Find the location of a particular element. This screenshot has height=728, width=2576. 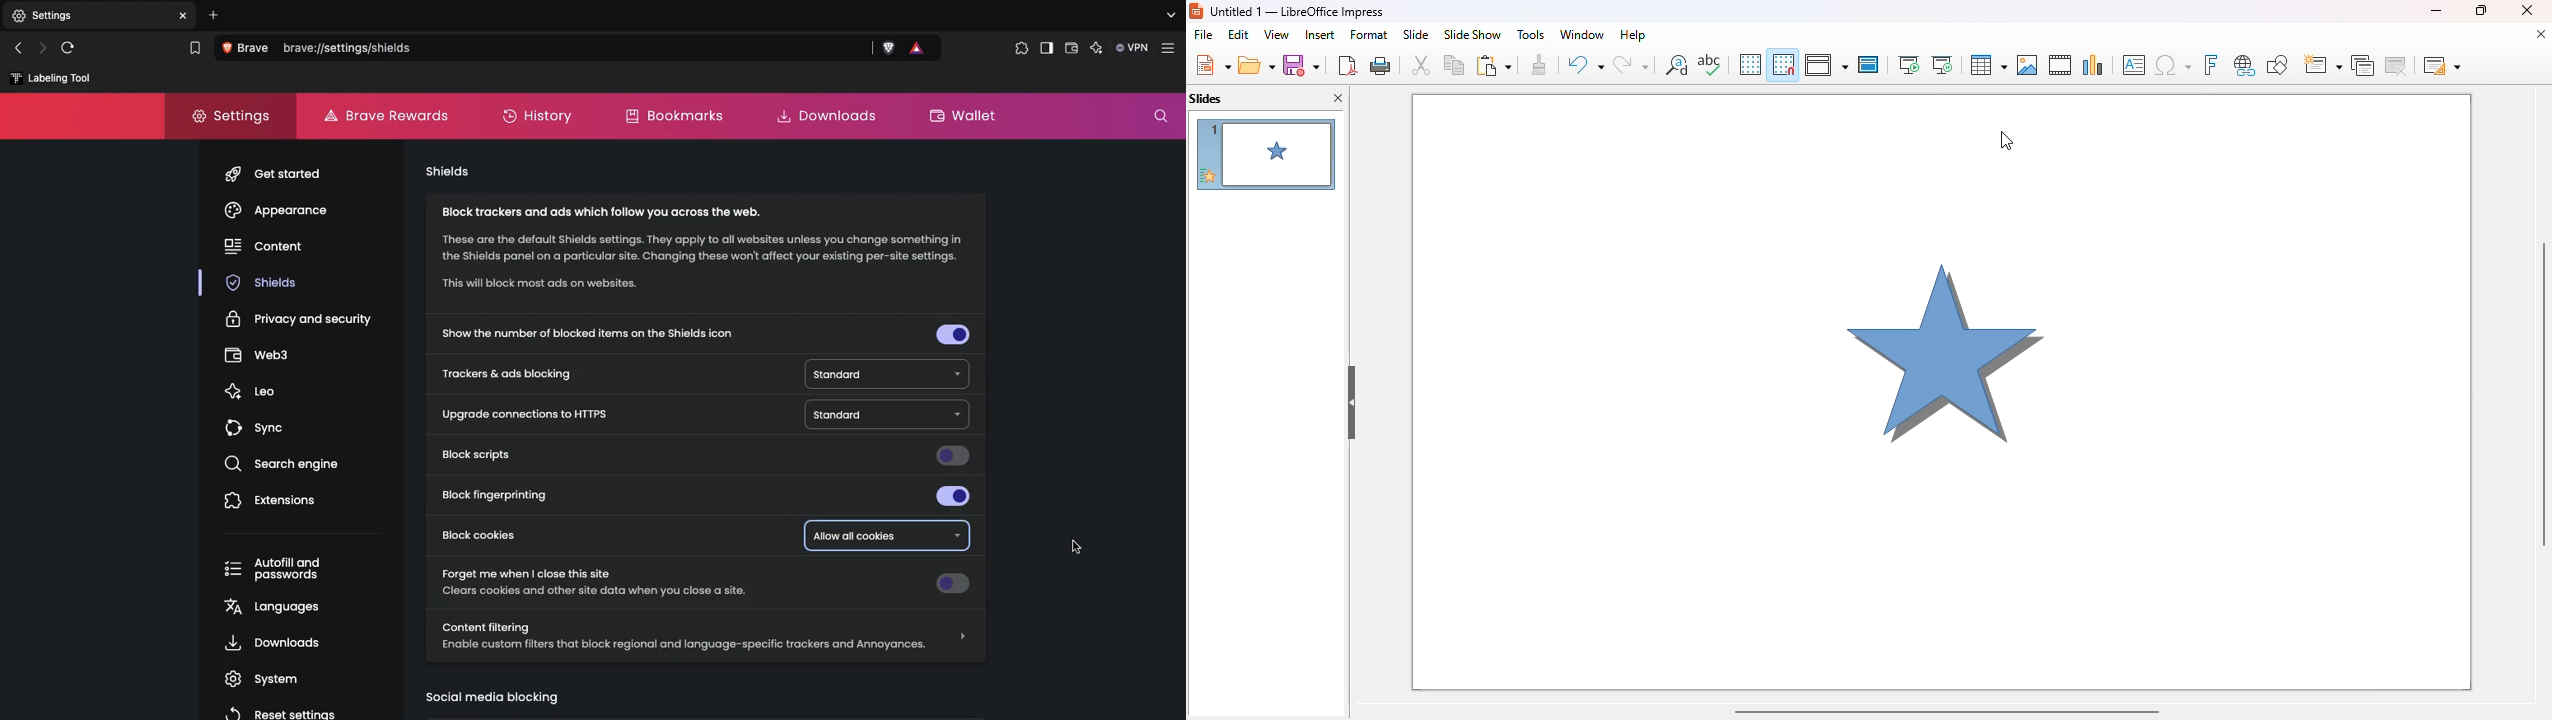

Content filtering Enable custom filters that block regional and language-specific trackers and Annoyances. is located at coordinates (707, 637).